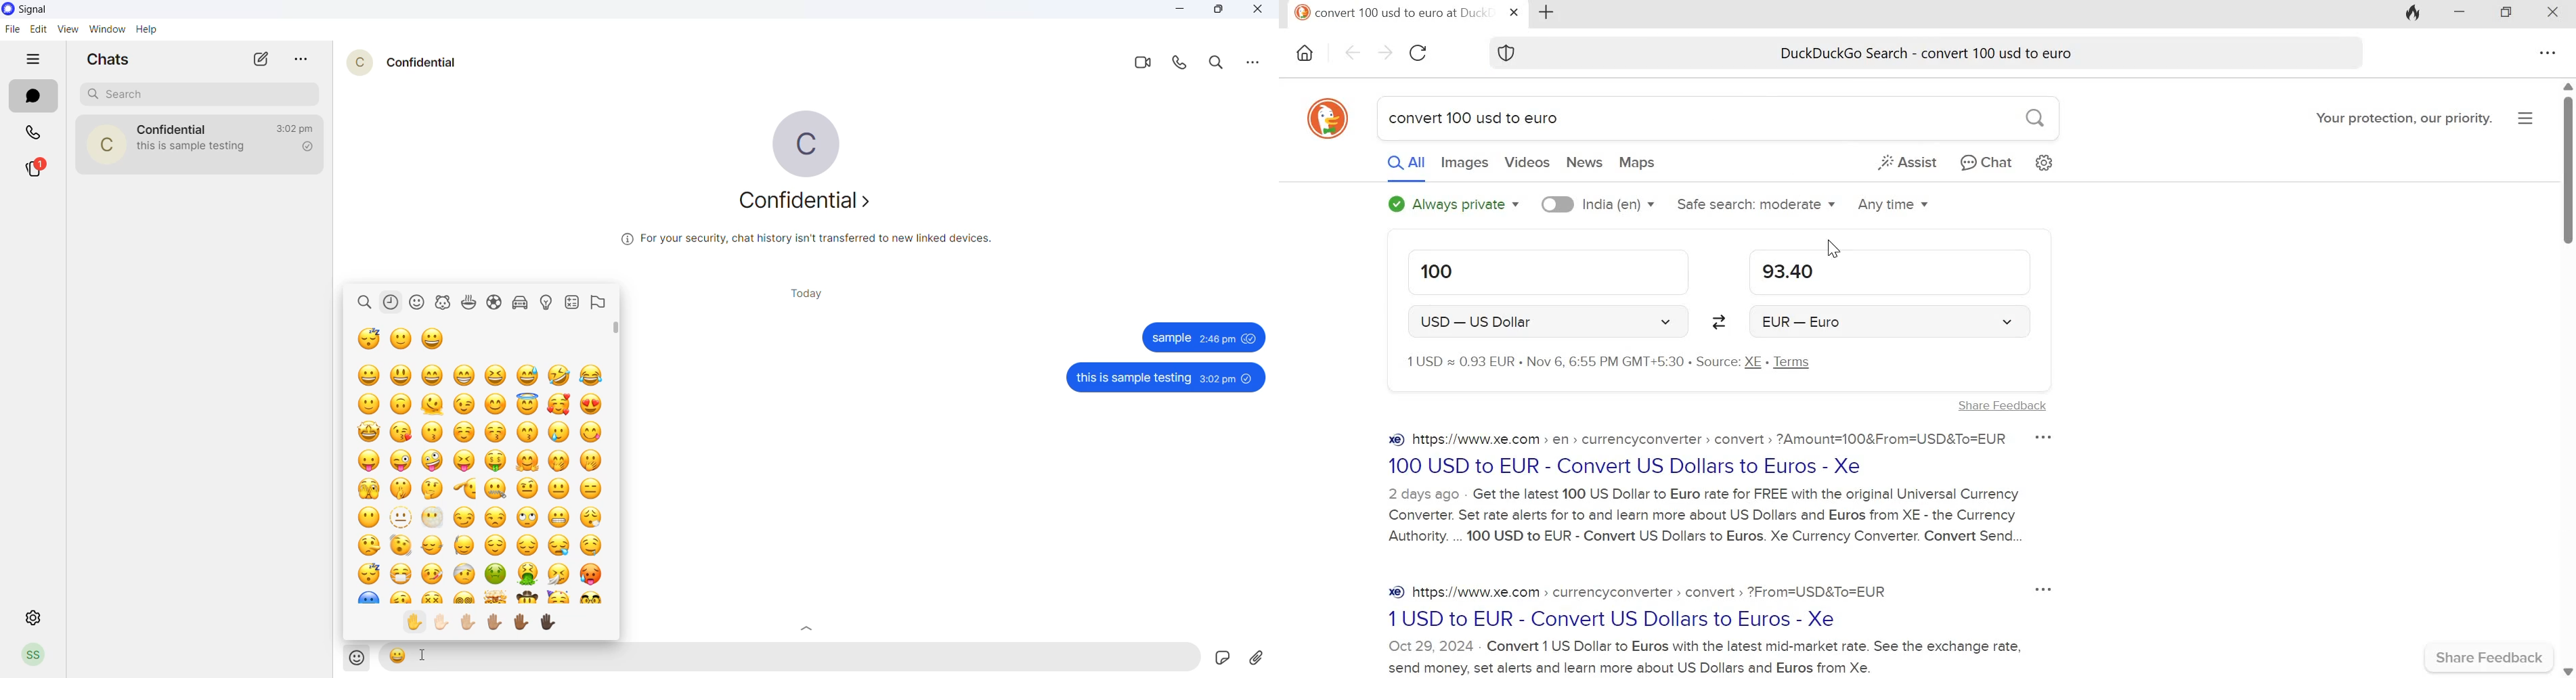 The width and height of the screenshot is (2576, 700). Describe the element at coordinates (354, 63) in the screenshot. I see `contact profile picture` at that location.